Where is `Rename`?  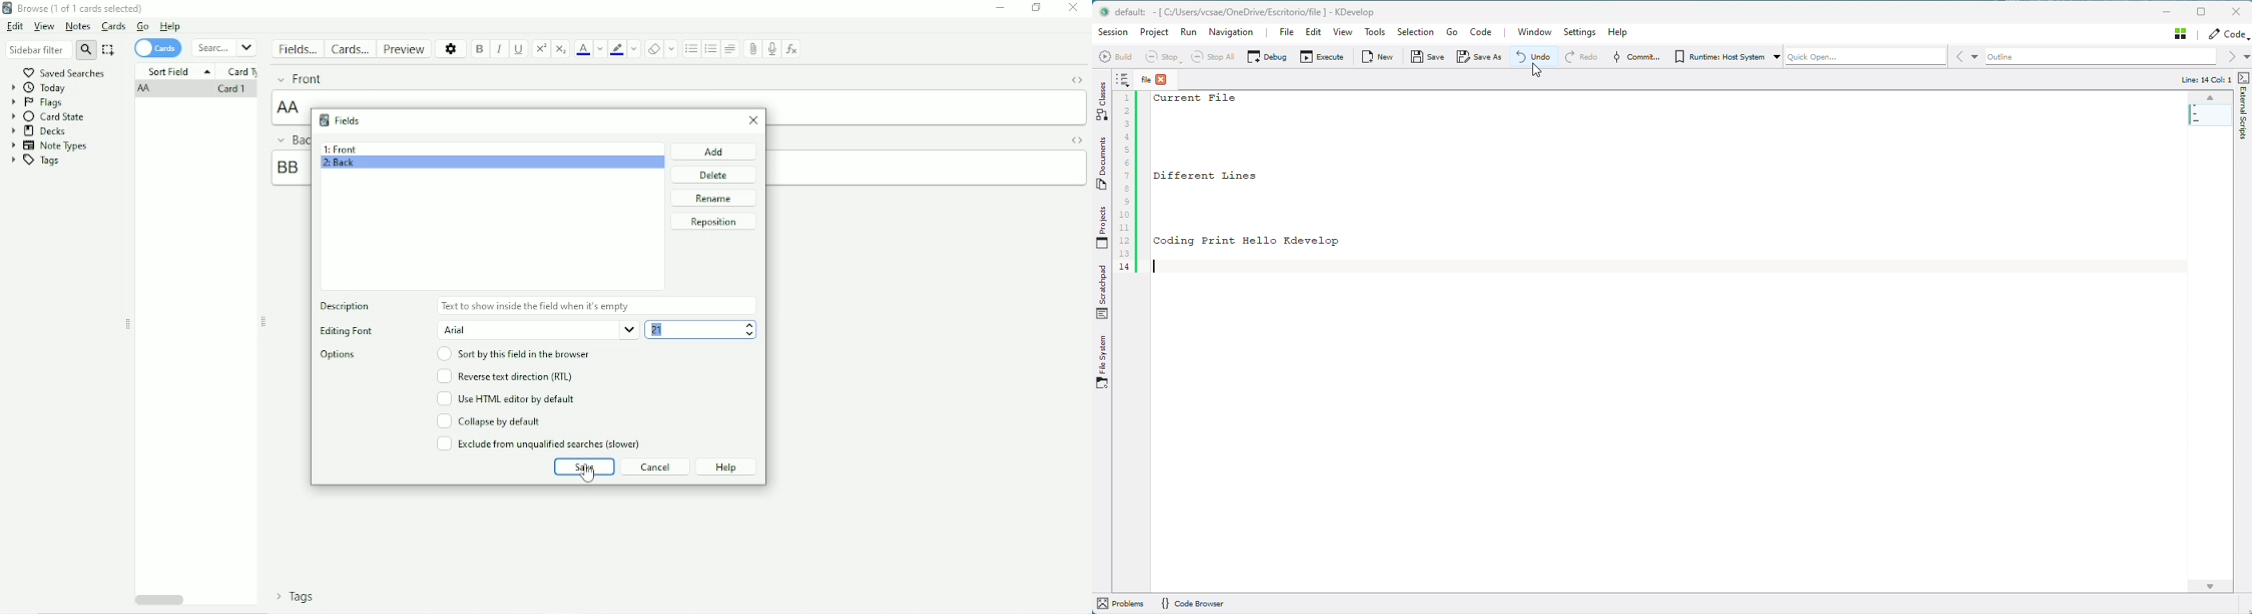 Rename is located at coordinates (714, 198).